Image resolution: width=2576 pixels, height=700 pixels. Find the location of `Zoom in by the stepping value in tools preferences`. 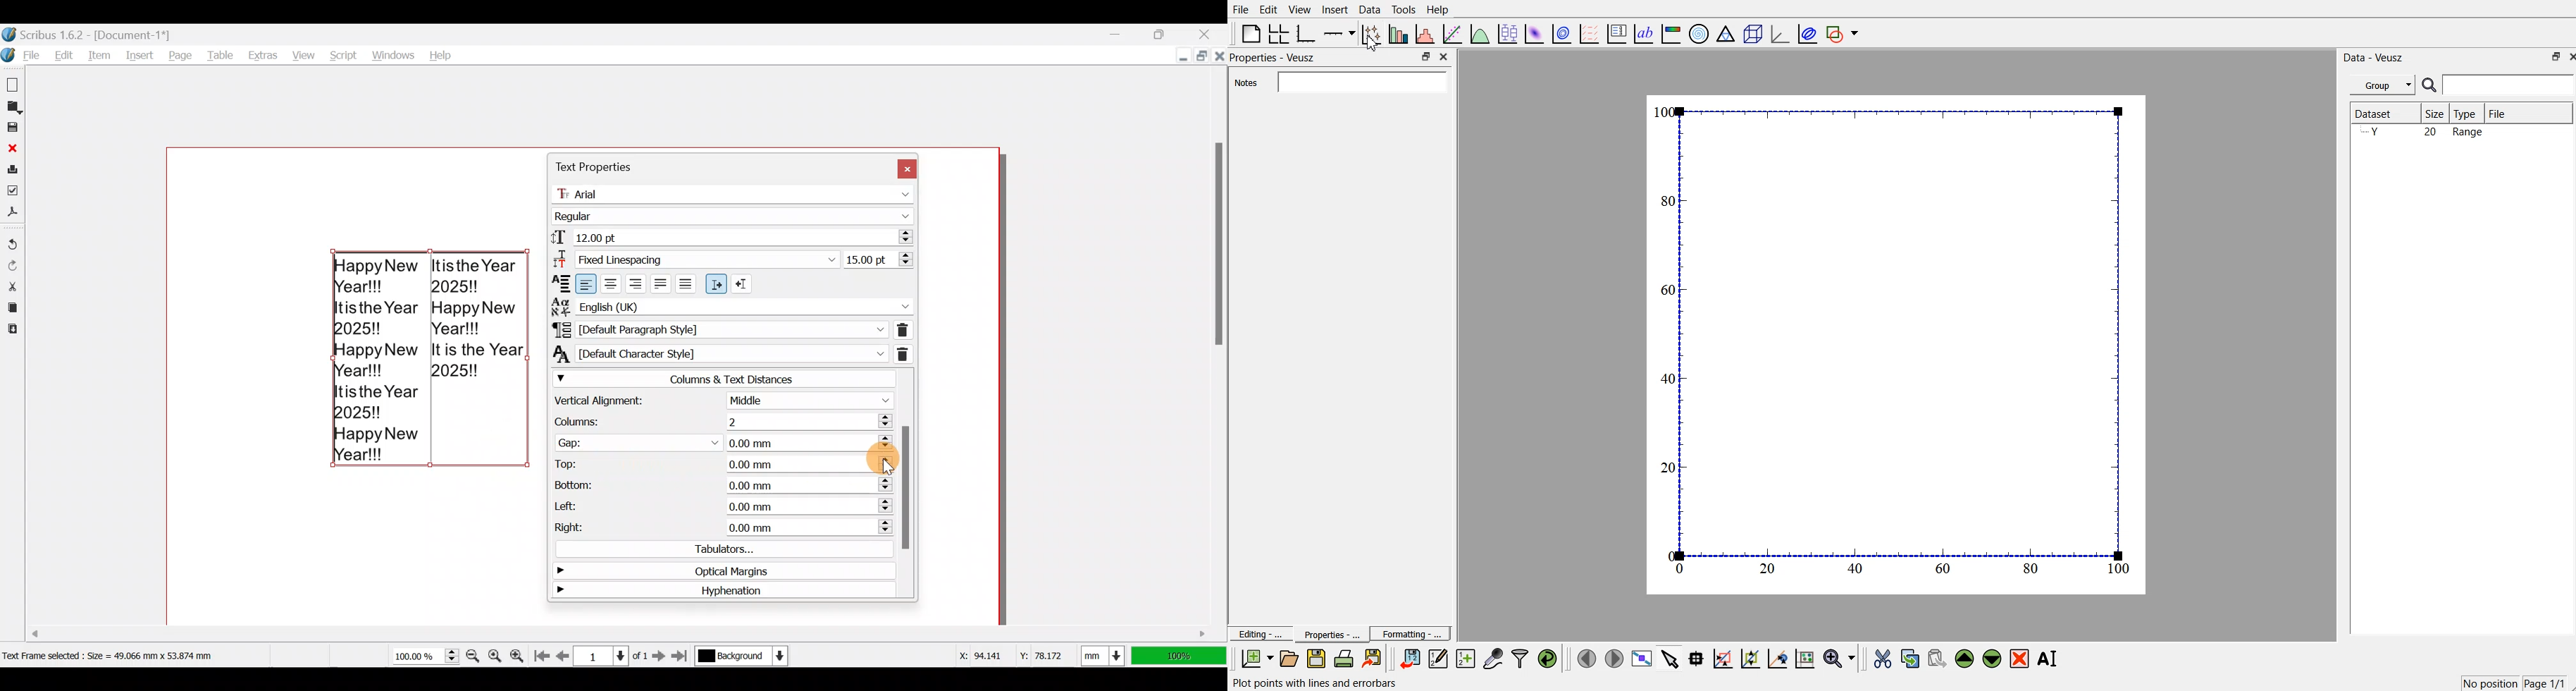

Zoom in by the stepping value in tools preferences is located at coordinates (518, 655).